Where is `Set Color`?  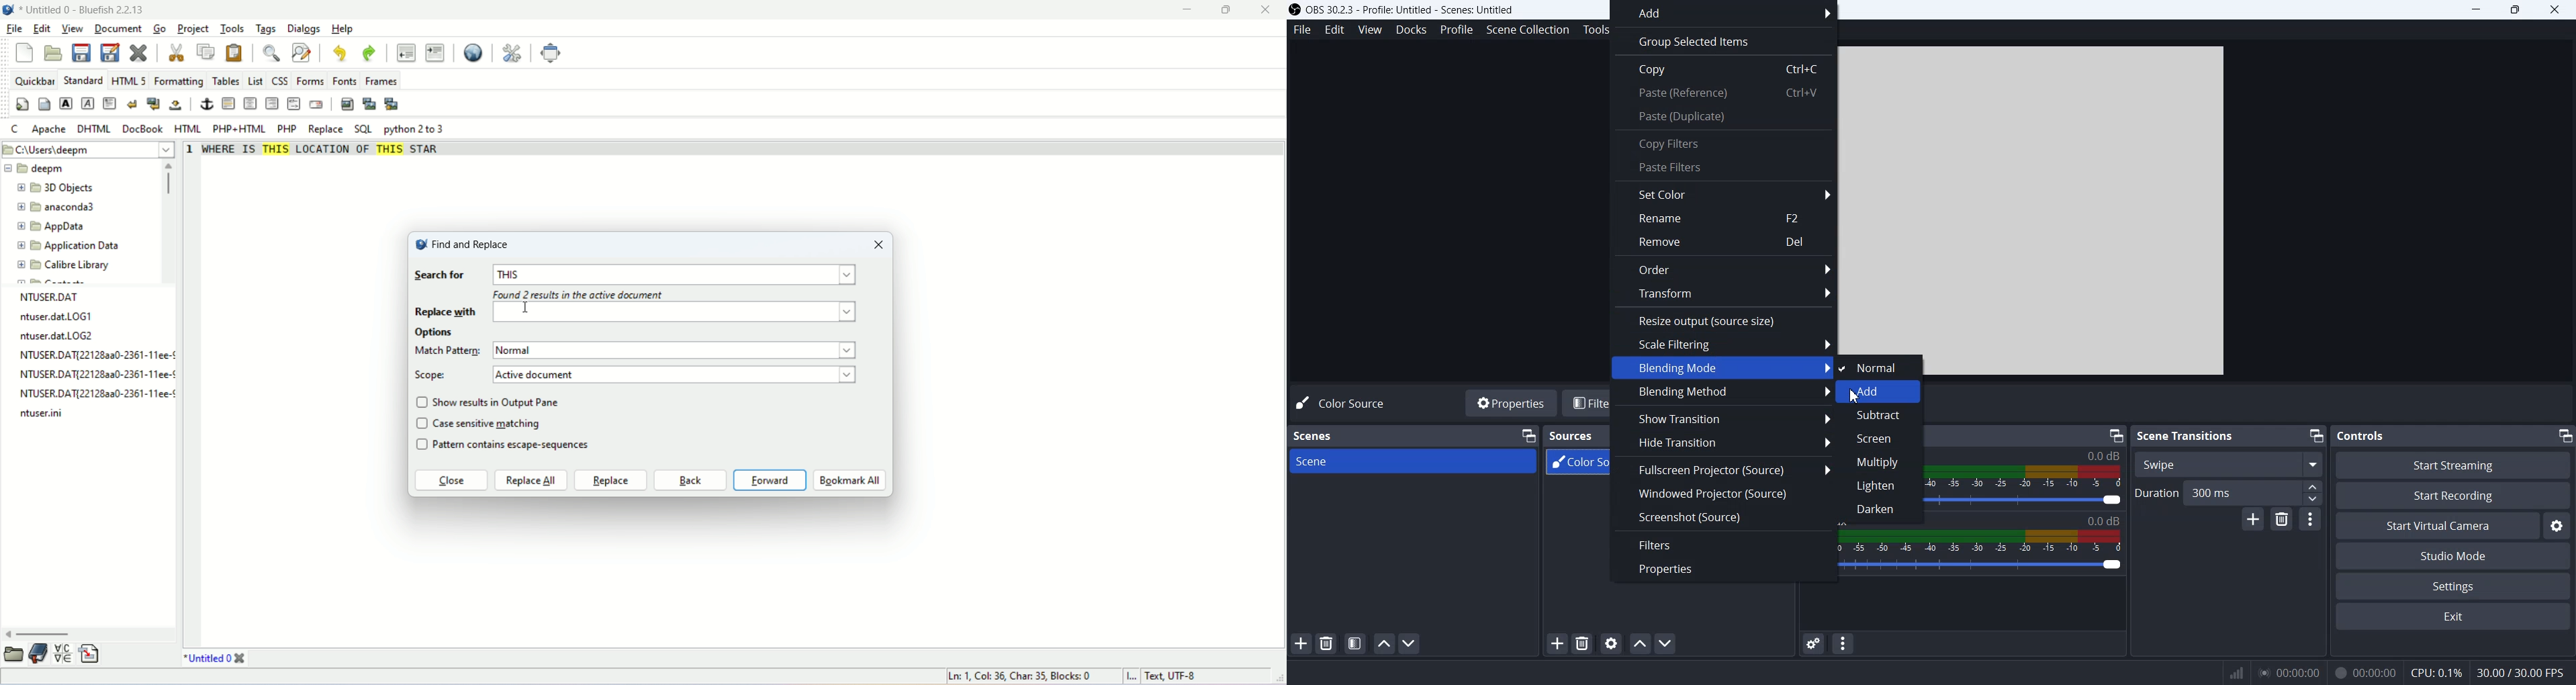 Set Color is located at coordinates (1722, 193).